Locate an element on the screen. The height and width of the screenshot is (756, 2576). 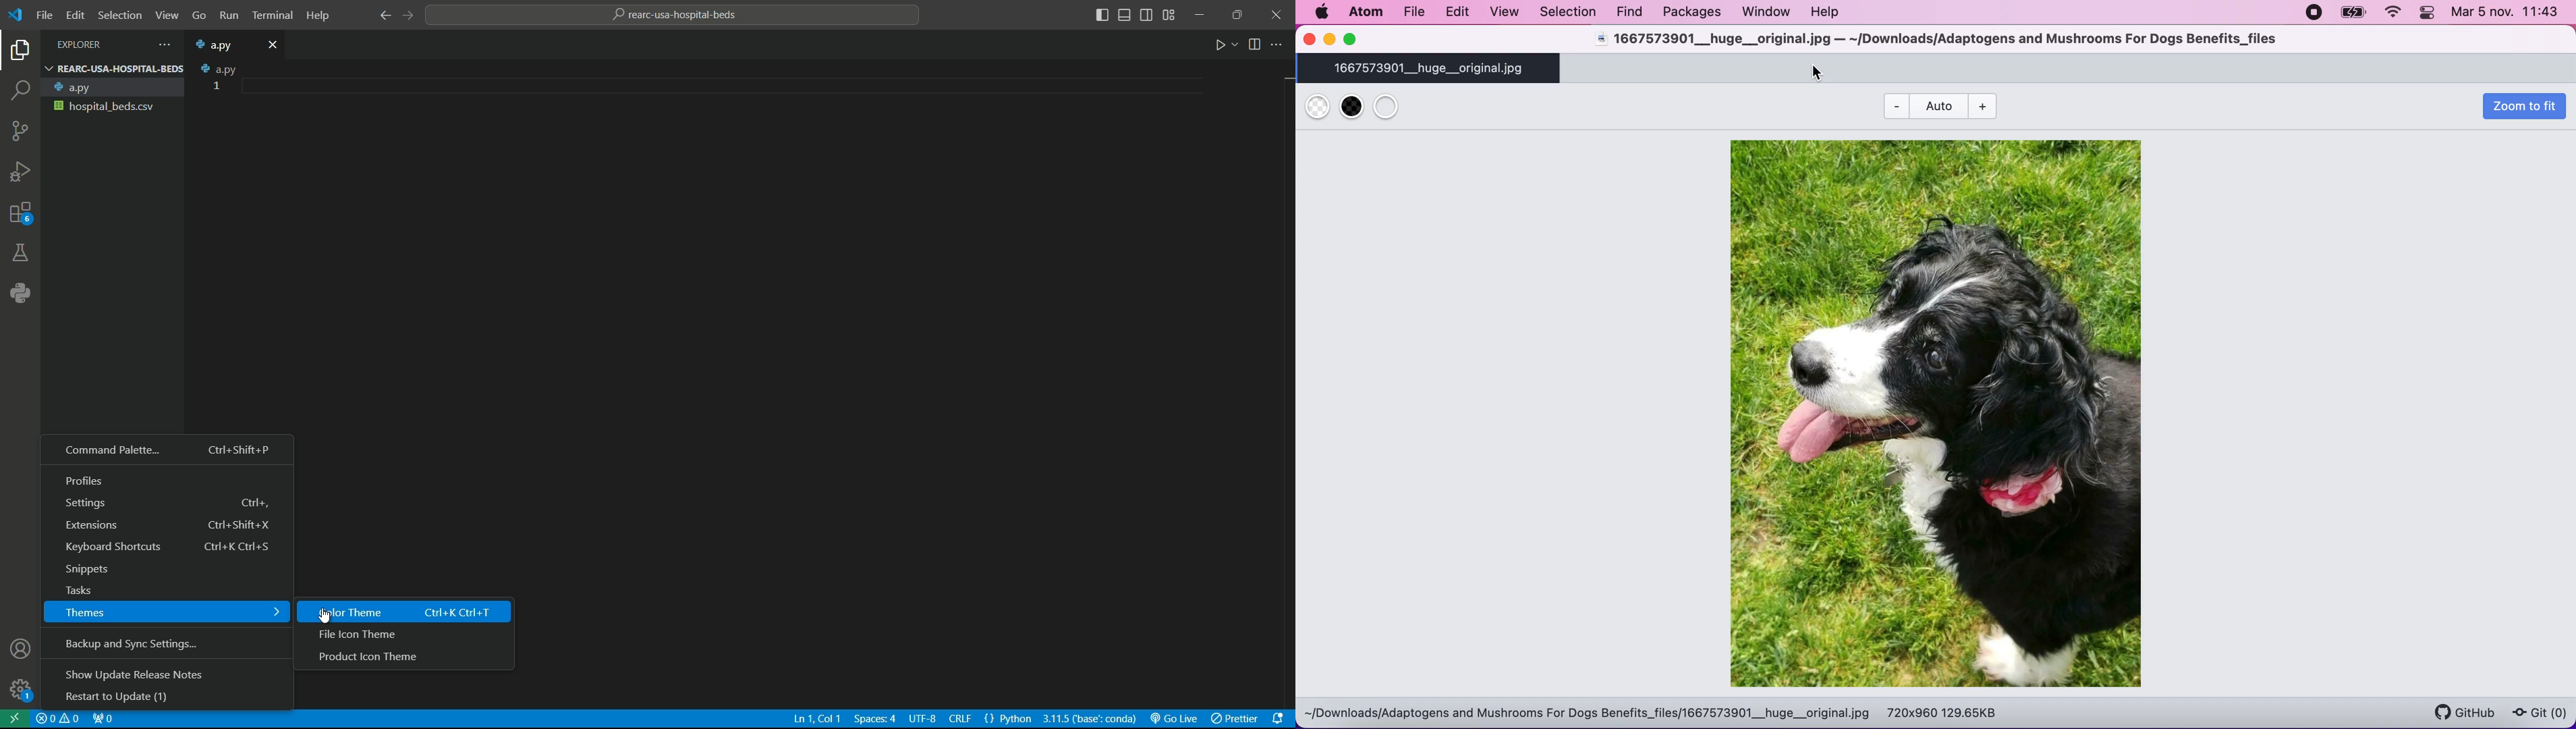
profiles is located at coordinates (168, 481).